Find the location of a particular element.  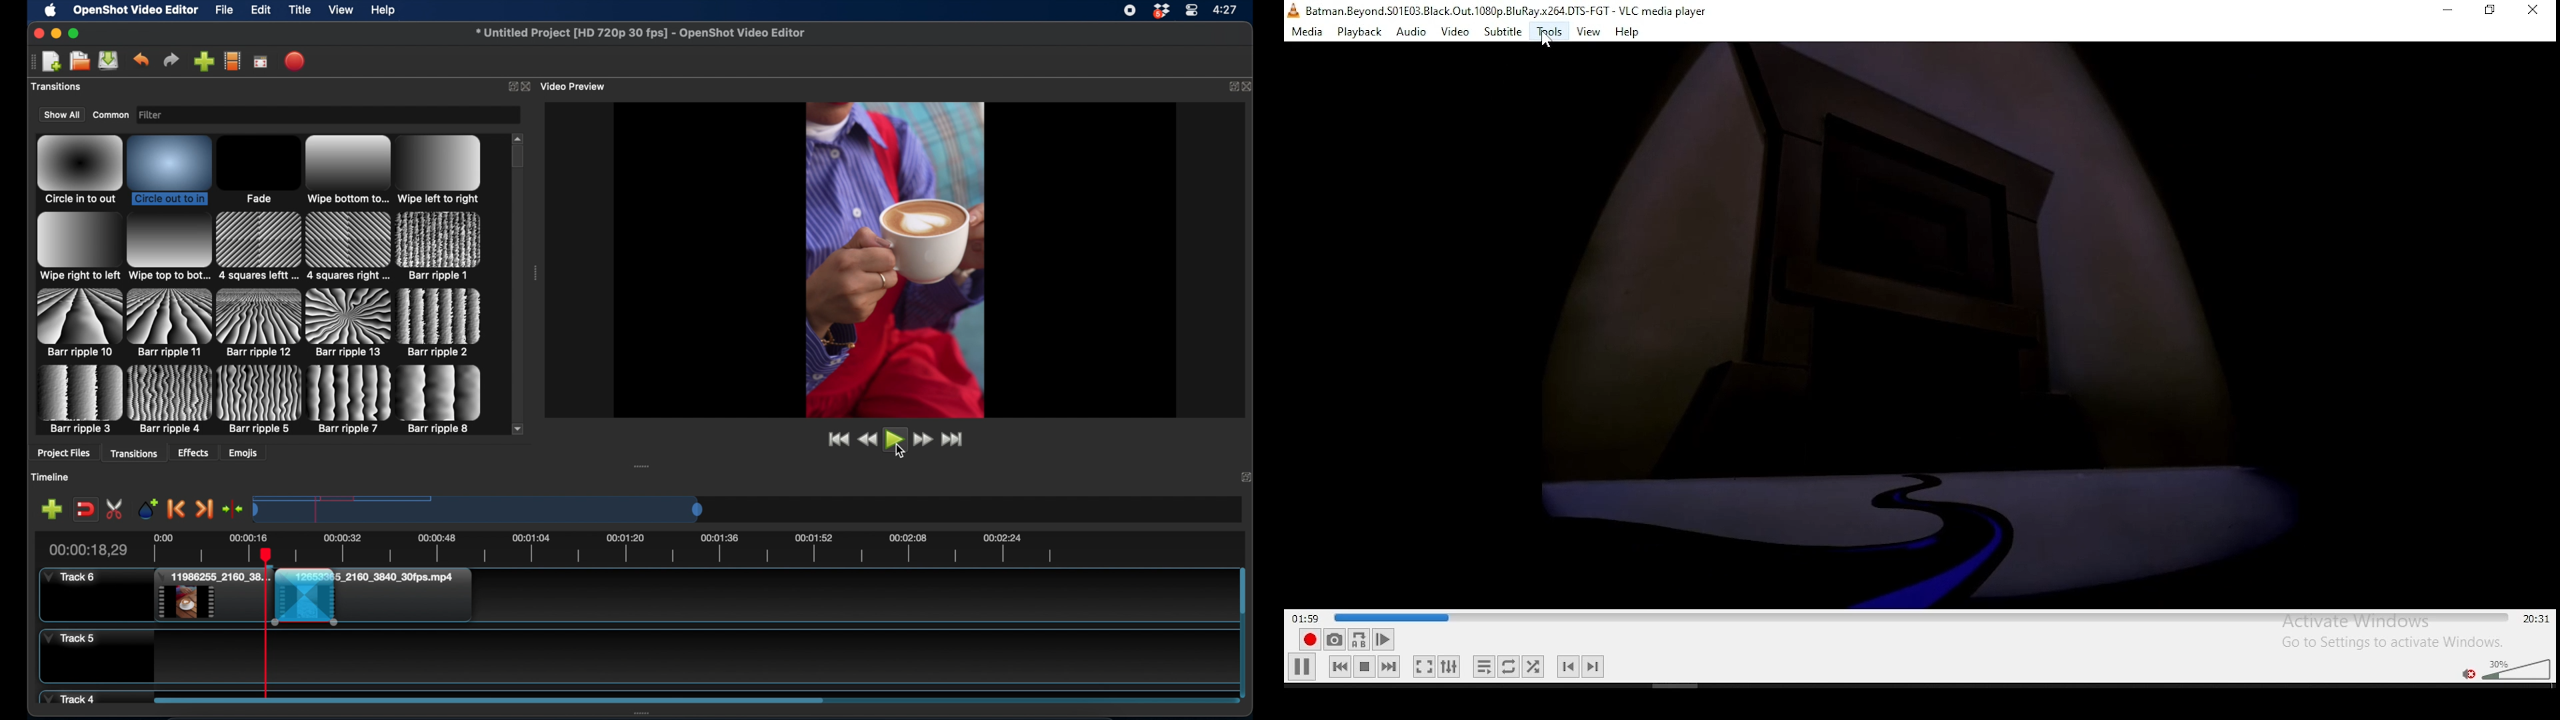

project files is located at coordinates (63, 454).